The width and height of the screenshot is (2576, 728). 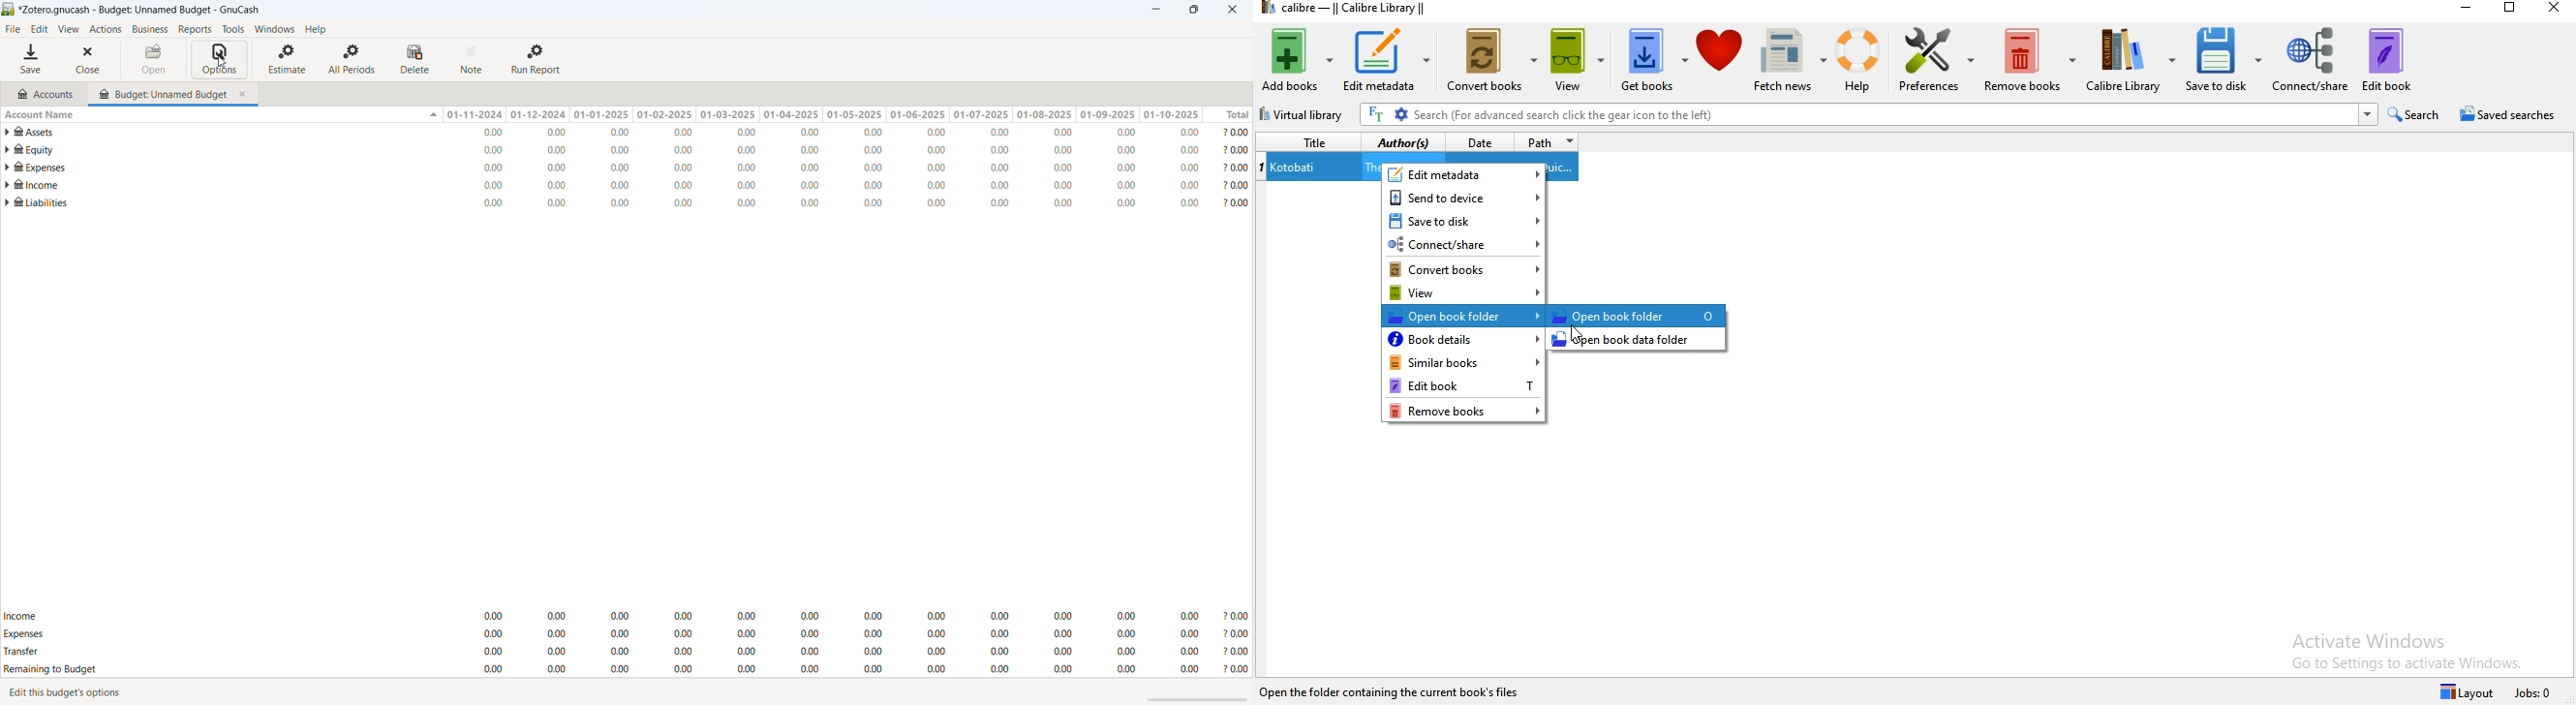 What do you see at coordinates (853, 115) in the screenshot?
I see `01-05-2025` at bounding box center [853, 115].